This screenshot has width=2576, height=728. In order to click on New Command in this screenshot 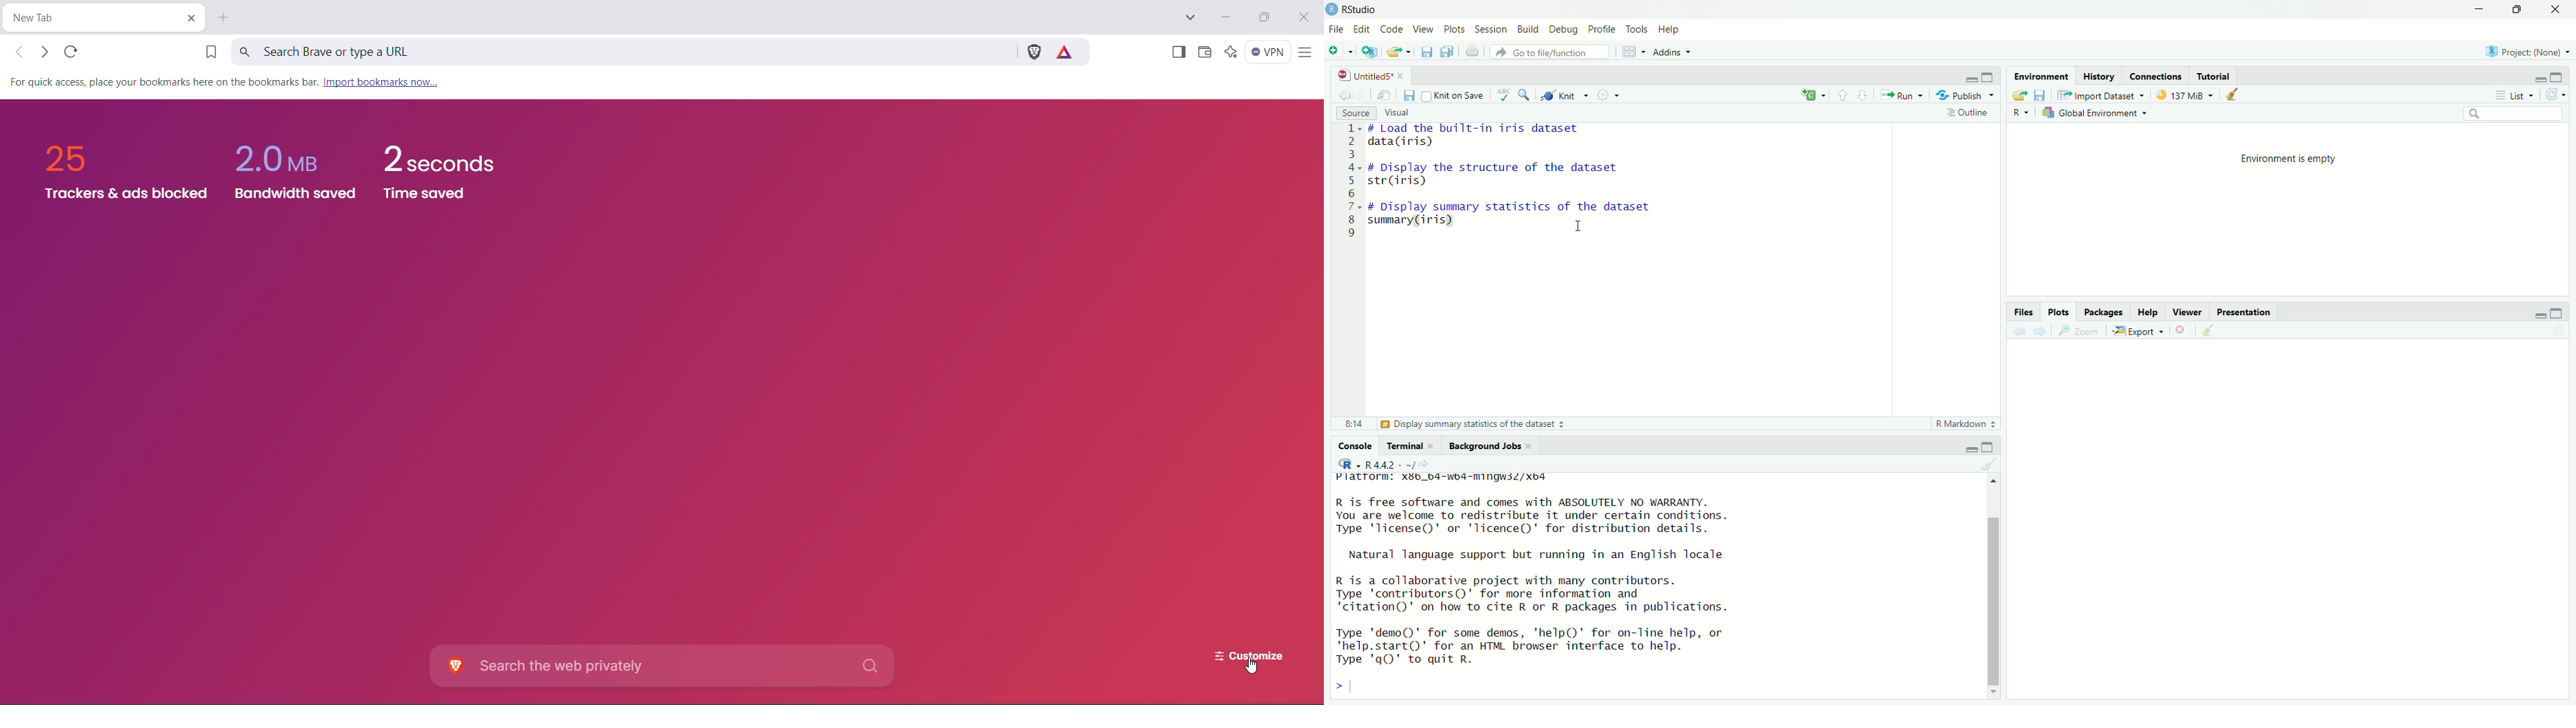, I will do `click(1814, 93)`.